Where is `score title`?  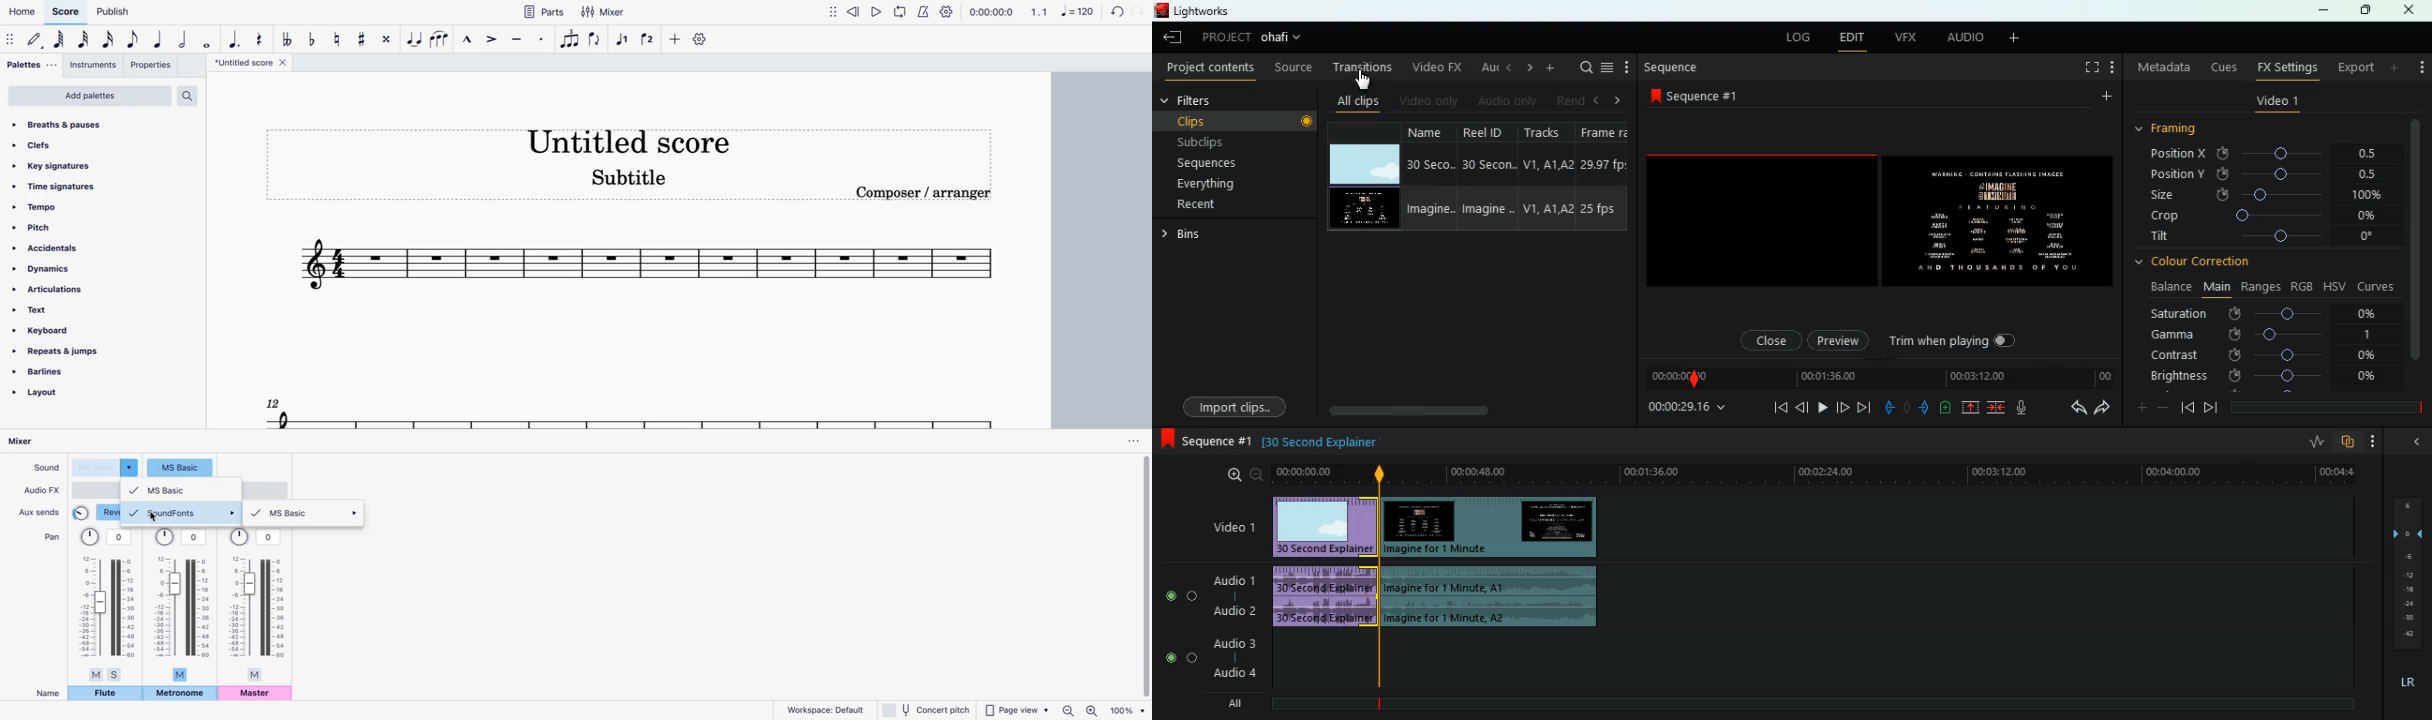 score title is located at coordinates (627, 139).